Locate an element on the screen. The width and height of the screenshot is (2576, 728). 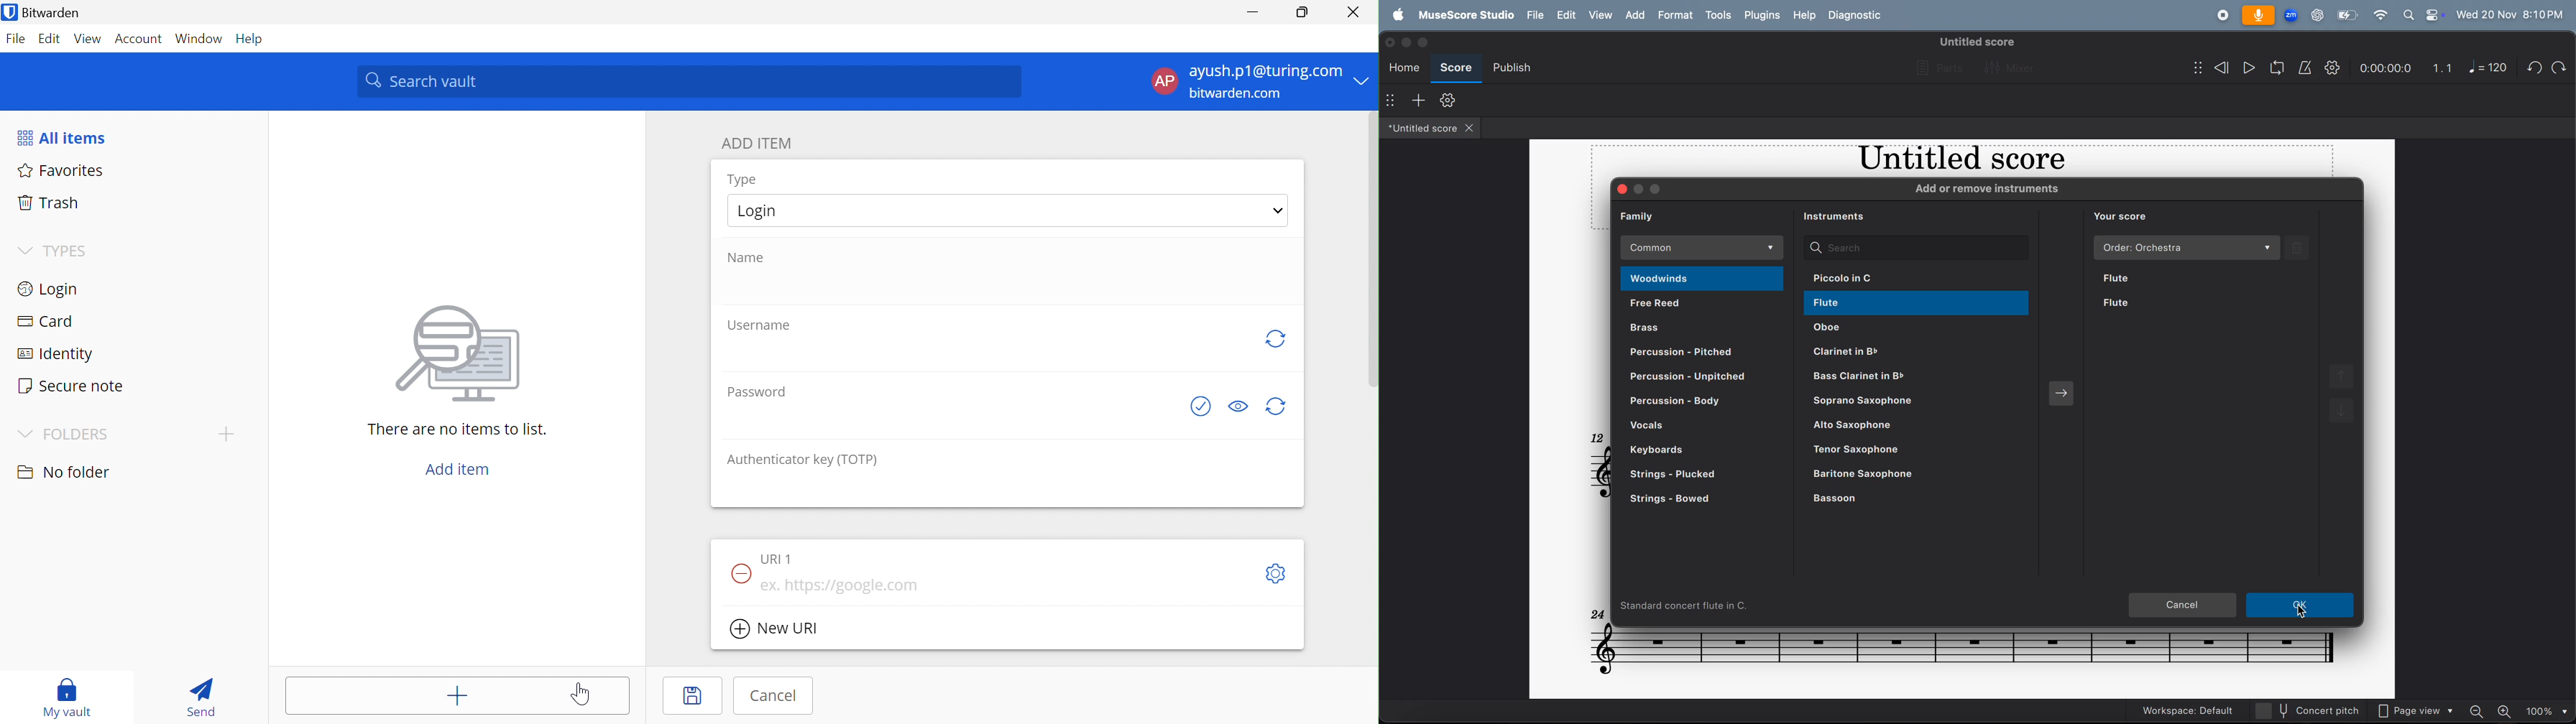
There are no items to list. is located at coordinates (459, 431).